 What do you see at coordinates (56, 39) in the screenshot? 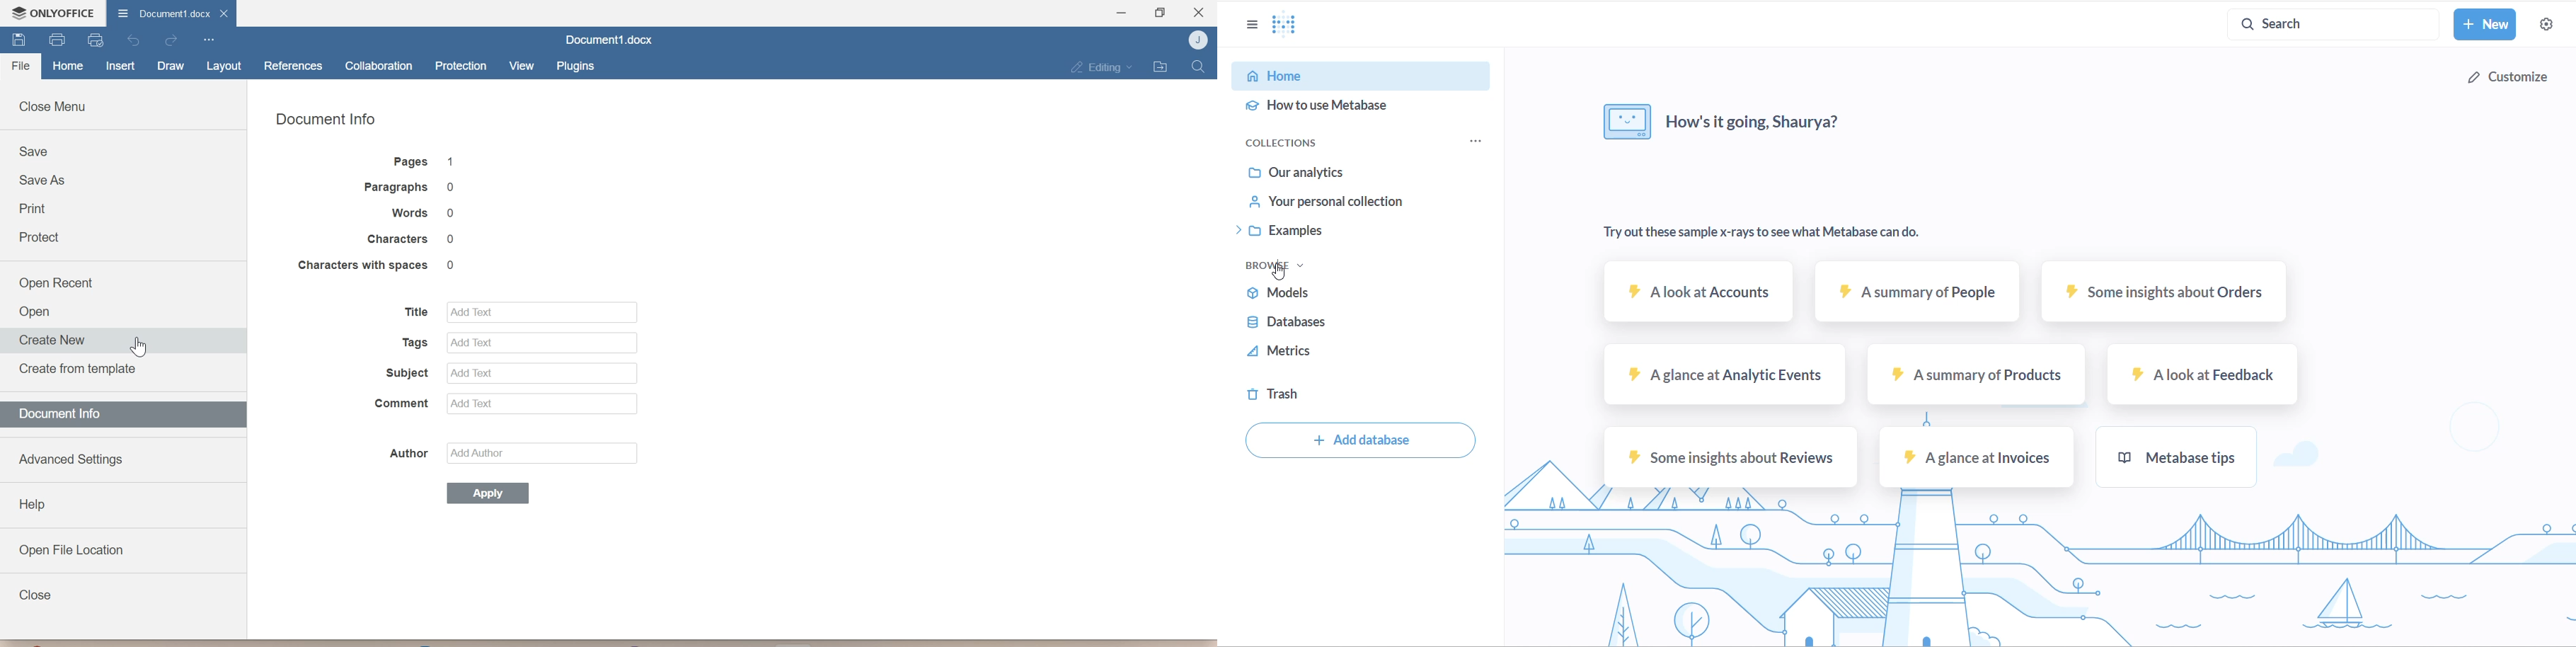
I see `Print file` at bounding box center [56, 39].